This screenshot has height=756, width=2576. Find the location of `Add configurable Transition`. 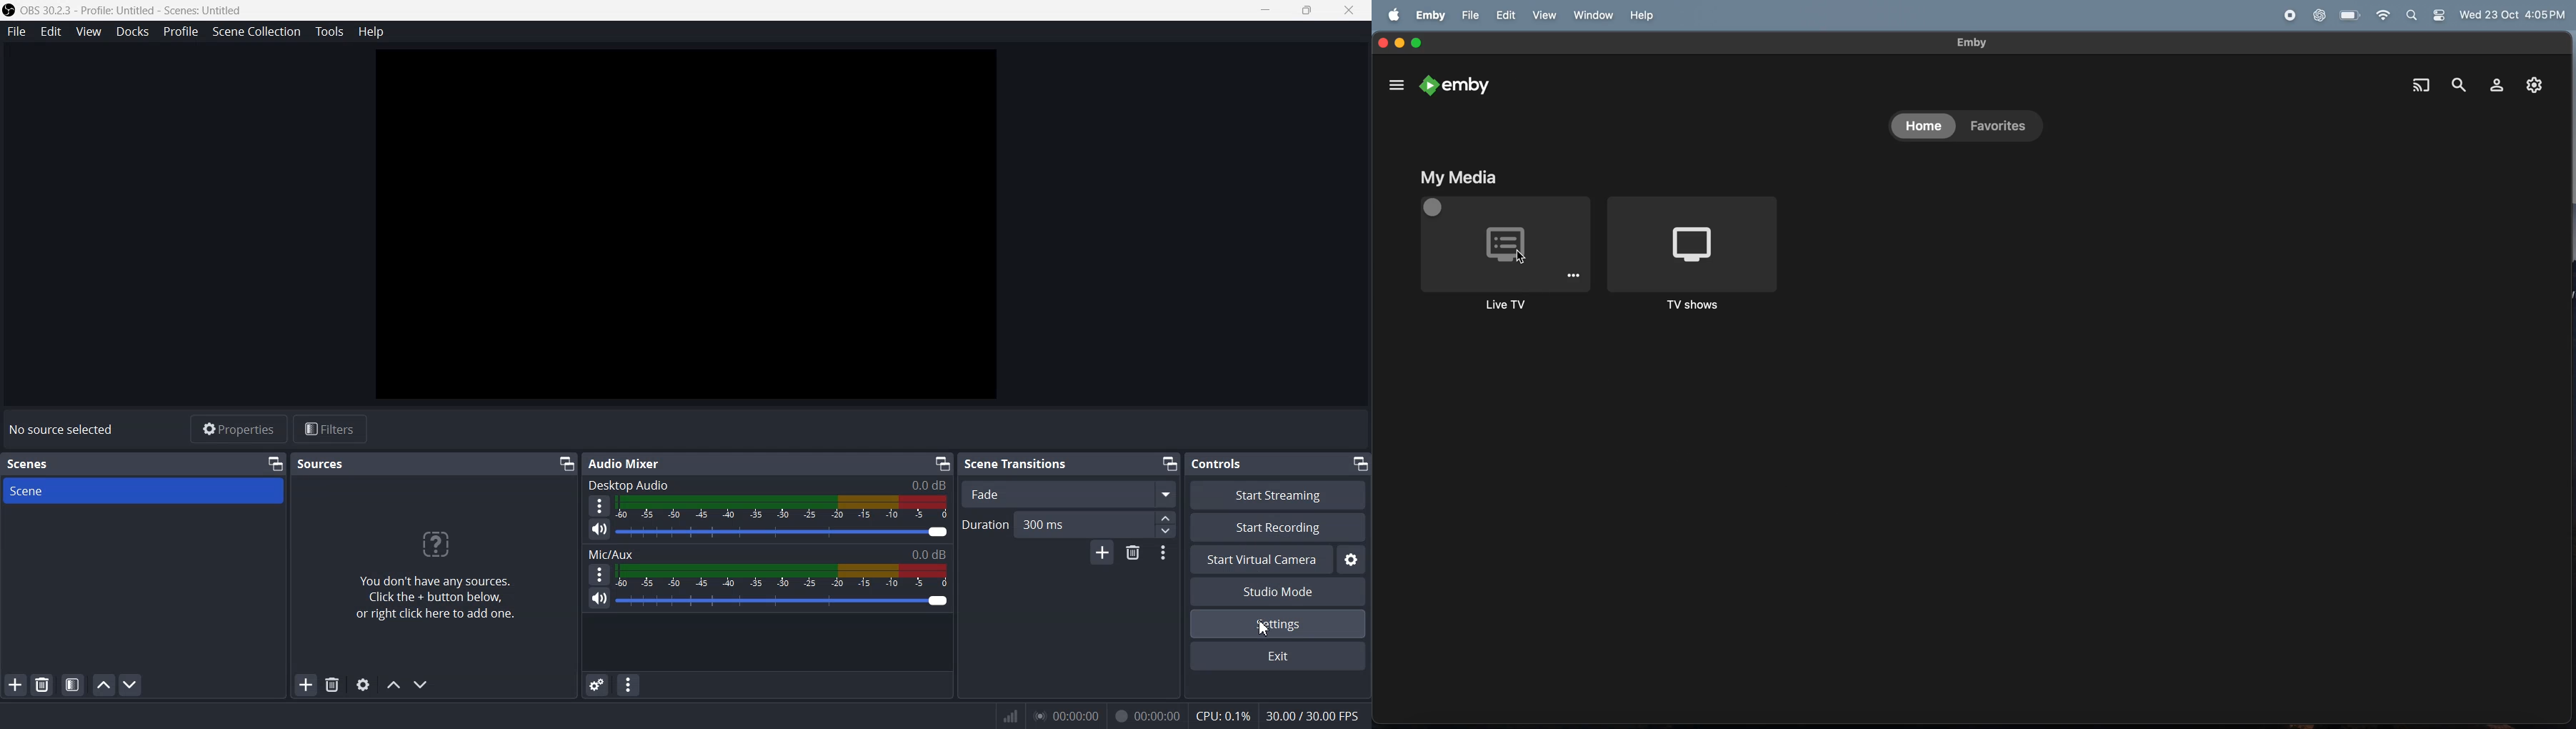

Add configurable Transition is located at coordinates (1102, 554).